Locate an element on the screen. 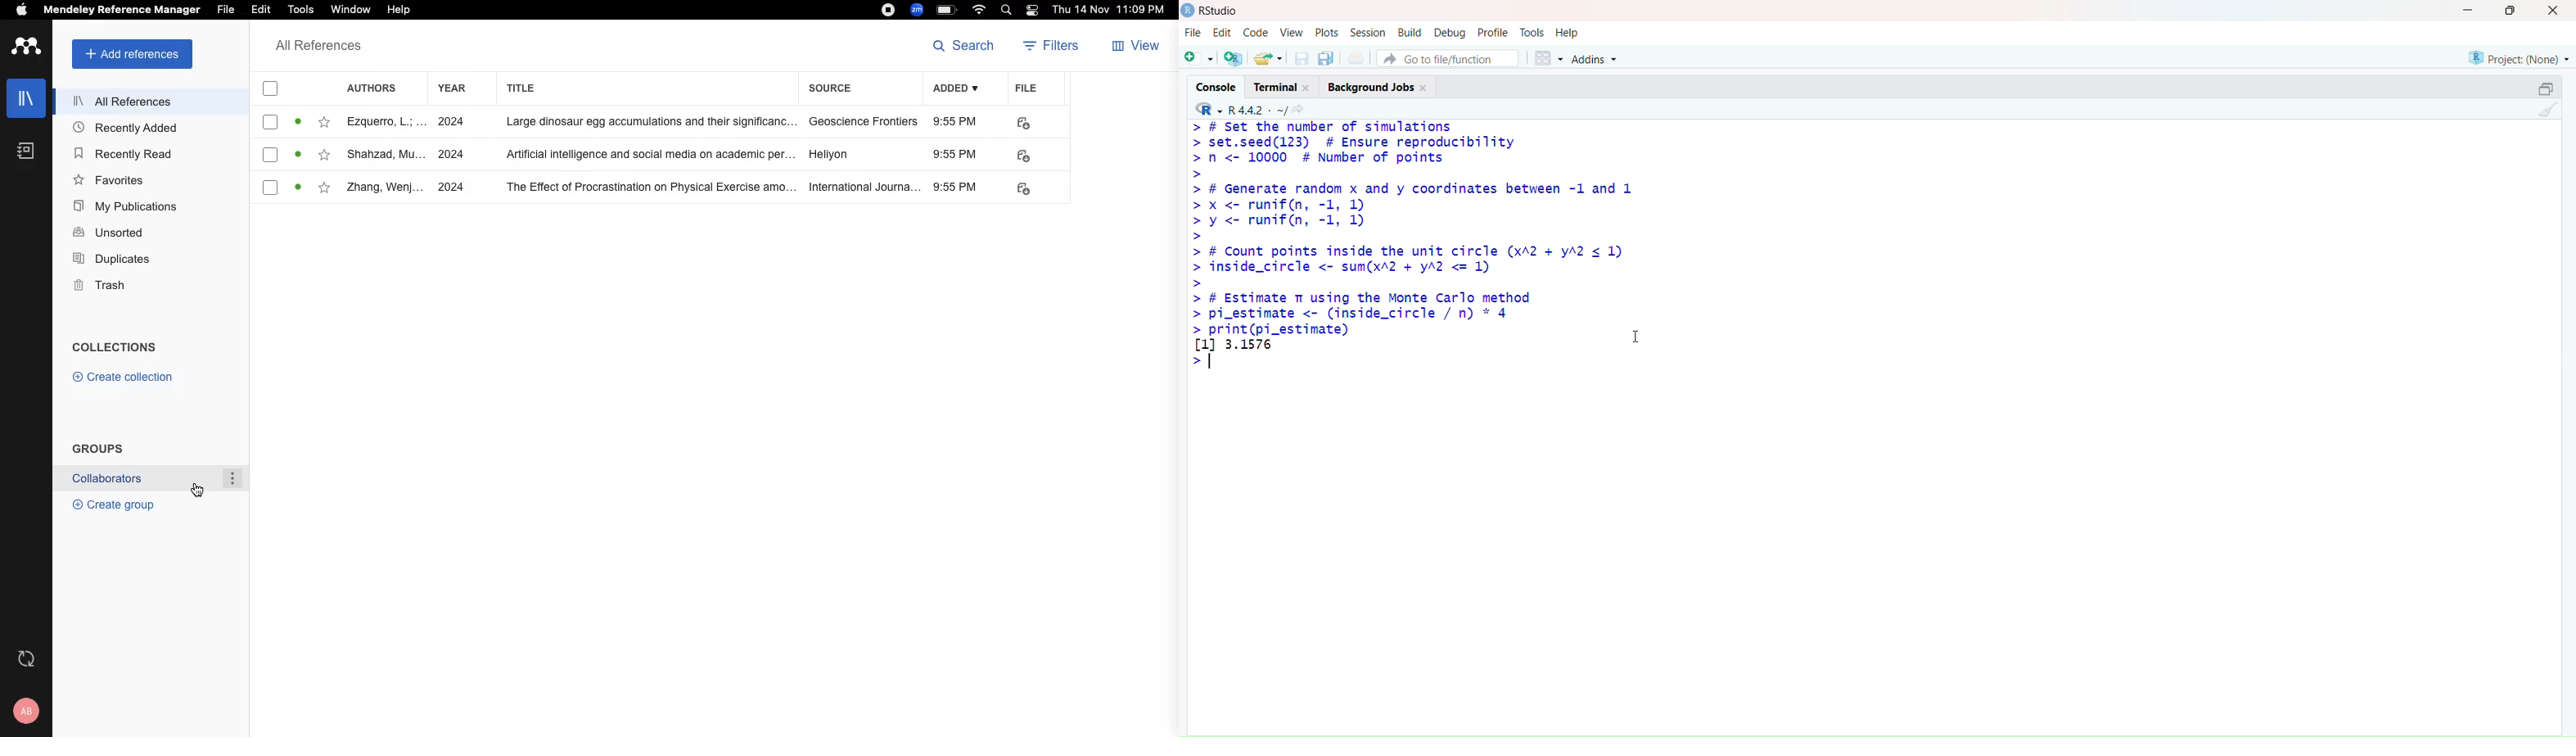  Artificial intelligence and social media on academic per. is located at coordinates (650, 156).